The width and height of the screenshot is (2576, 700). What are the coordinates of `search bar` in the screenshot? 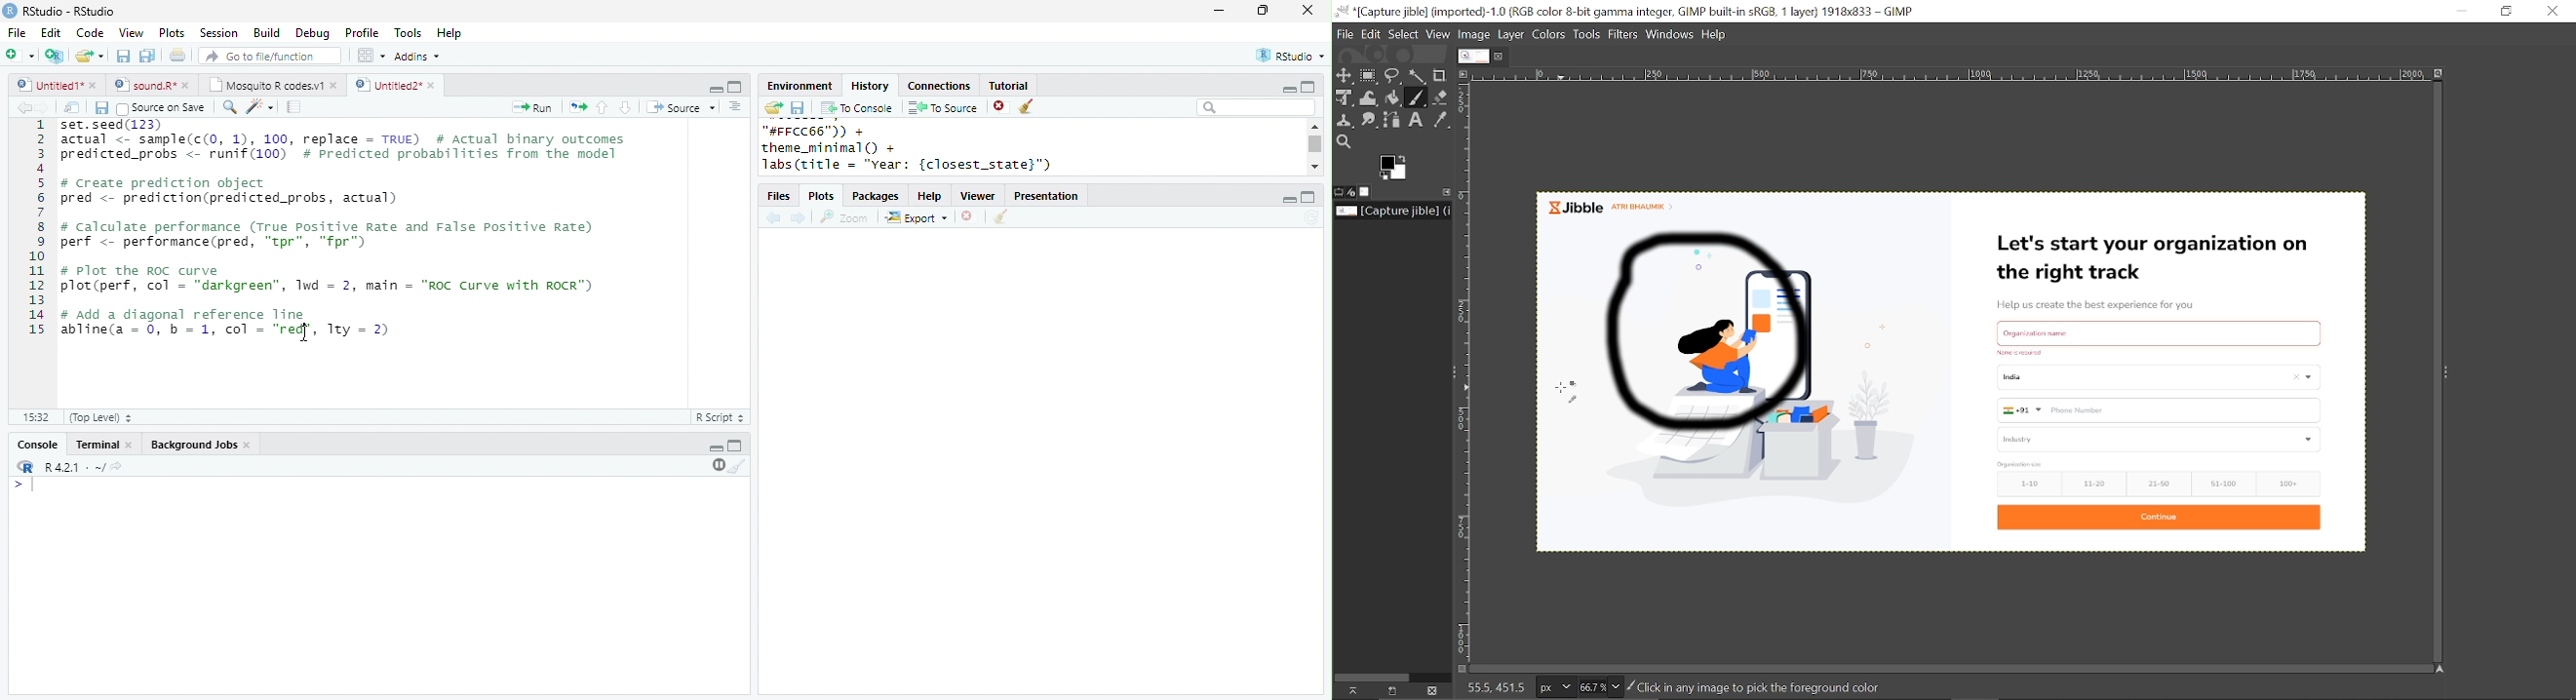 It's located at (1256, 106).